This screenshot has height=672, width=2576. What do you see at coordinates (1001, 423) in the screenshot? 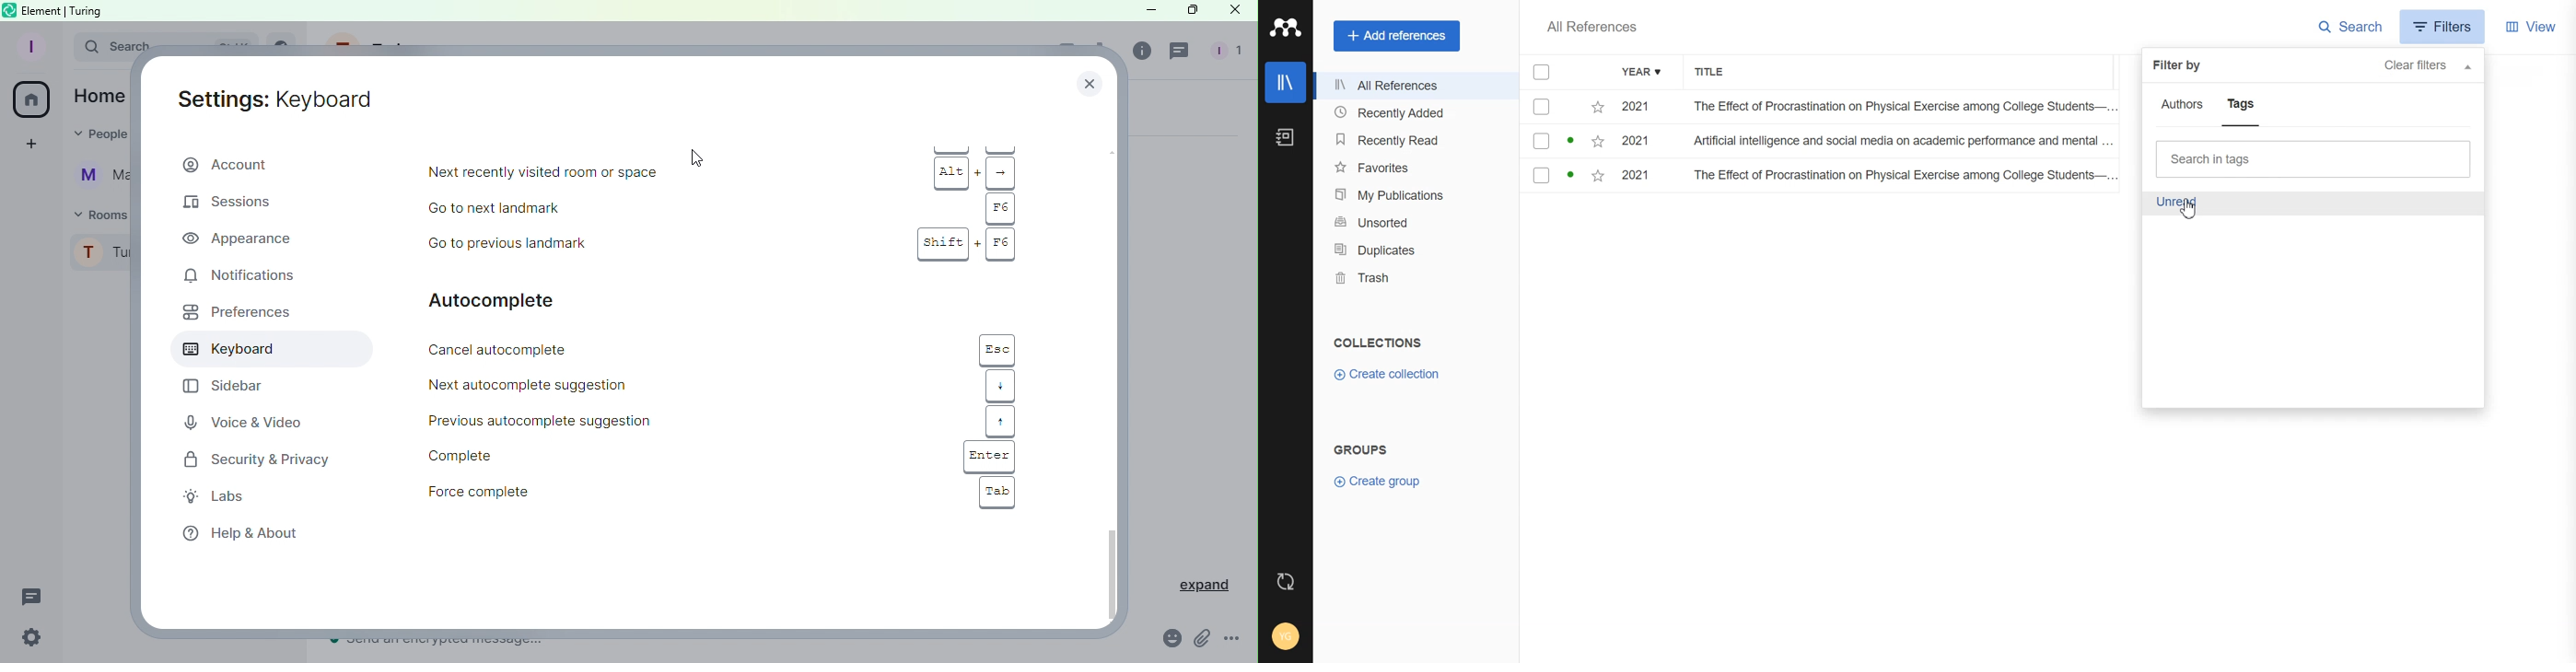
I see `up arrow` at bounding box center [1001, 423].